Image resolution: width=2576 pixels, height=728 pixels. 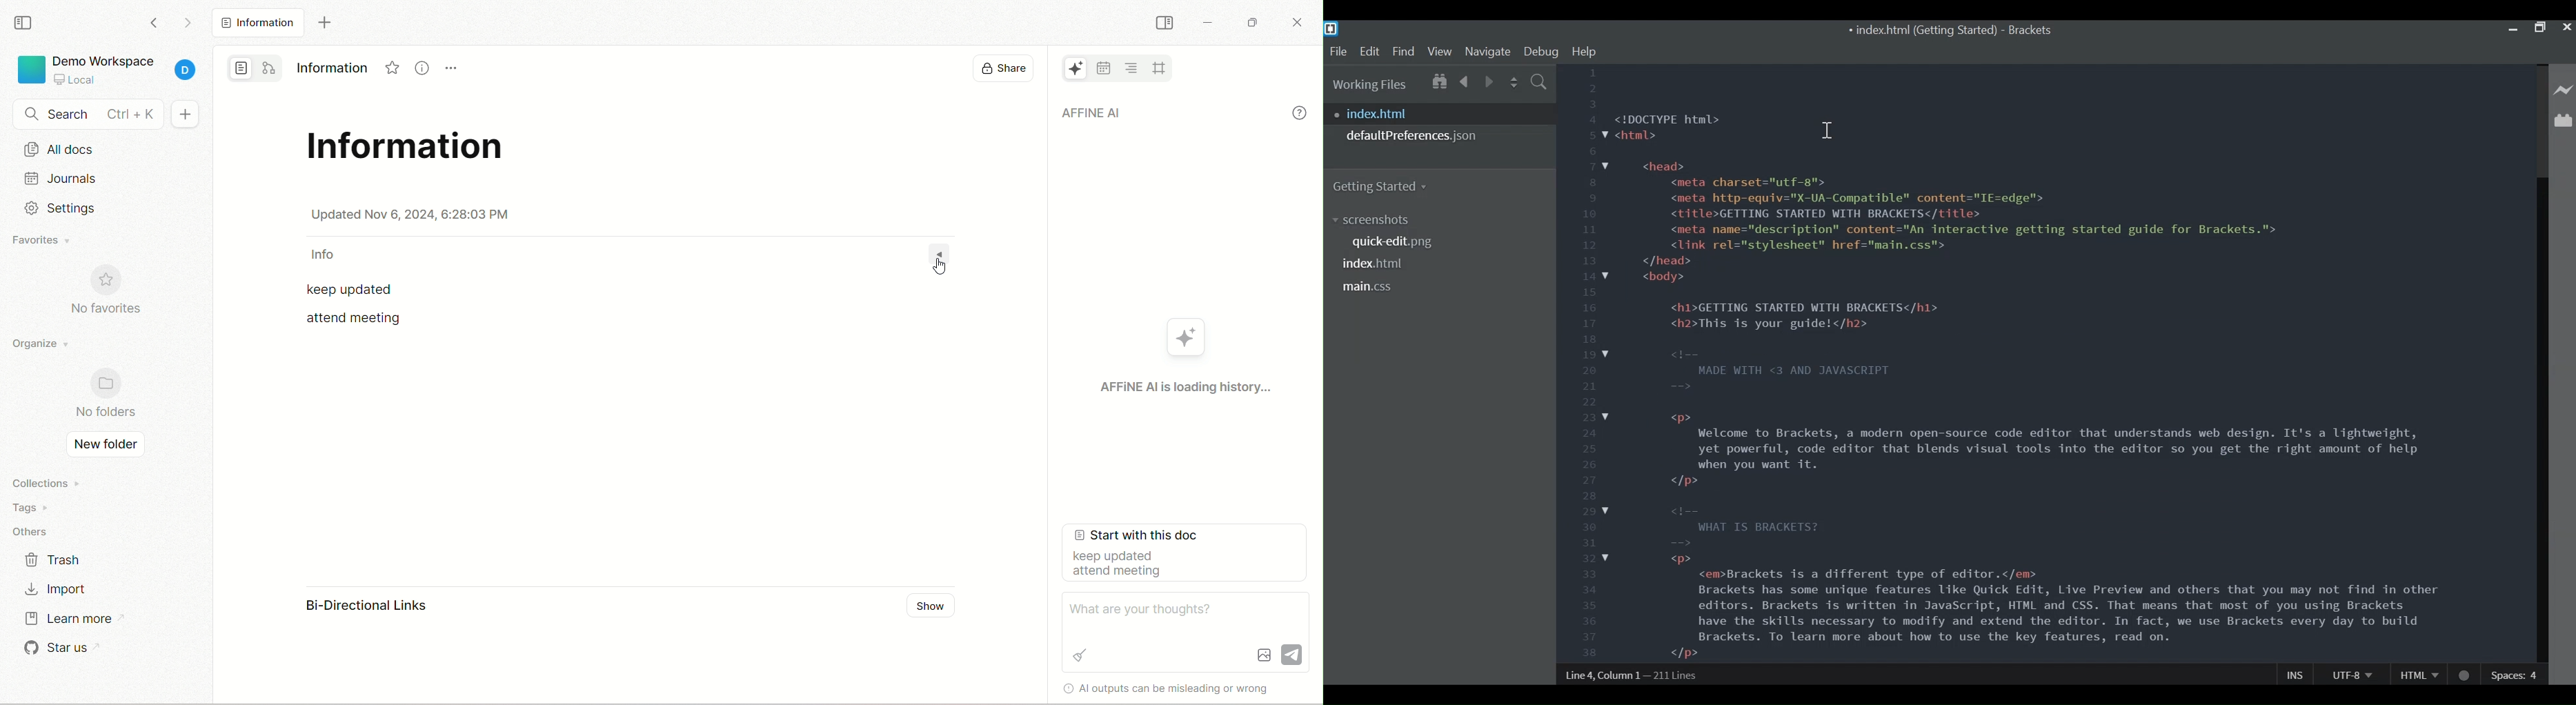 What do you see at coordinates (1188, 336) in the screenshot?
I see `AFFiNE AI` at bounding box center [1188, 336].